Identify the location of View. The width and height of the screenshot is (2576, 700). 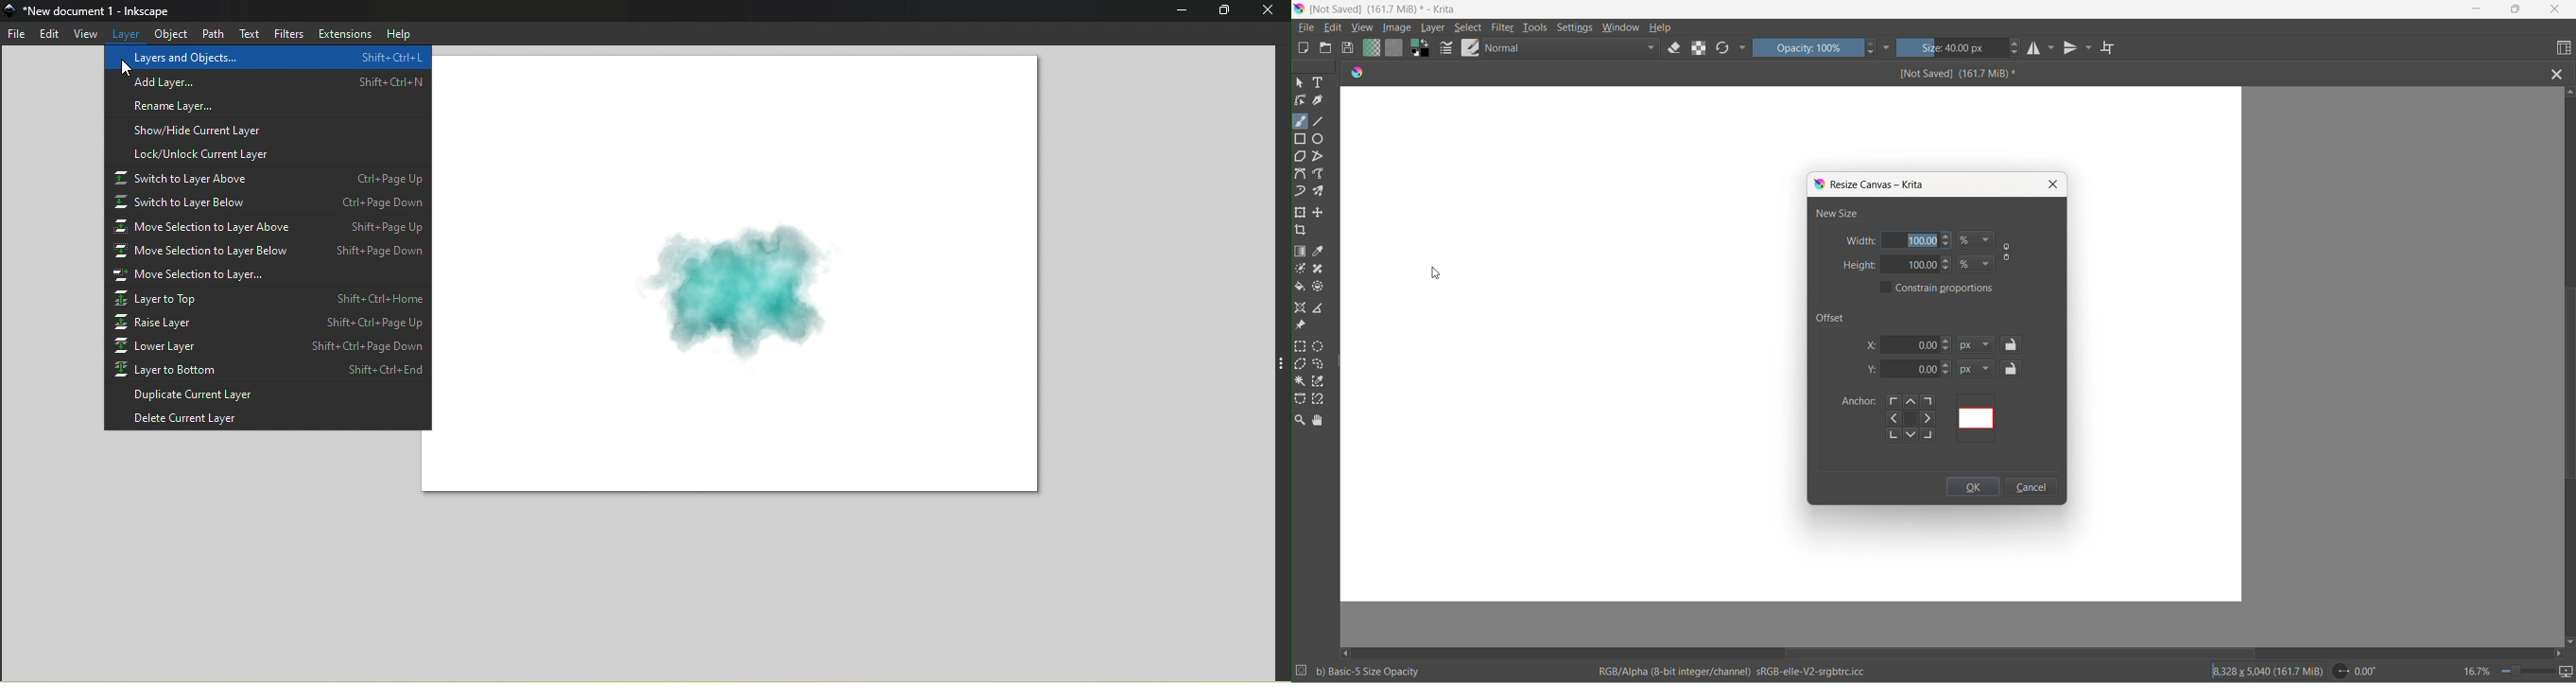
(85, 33).